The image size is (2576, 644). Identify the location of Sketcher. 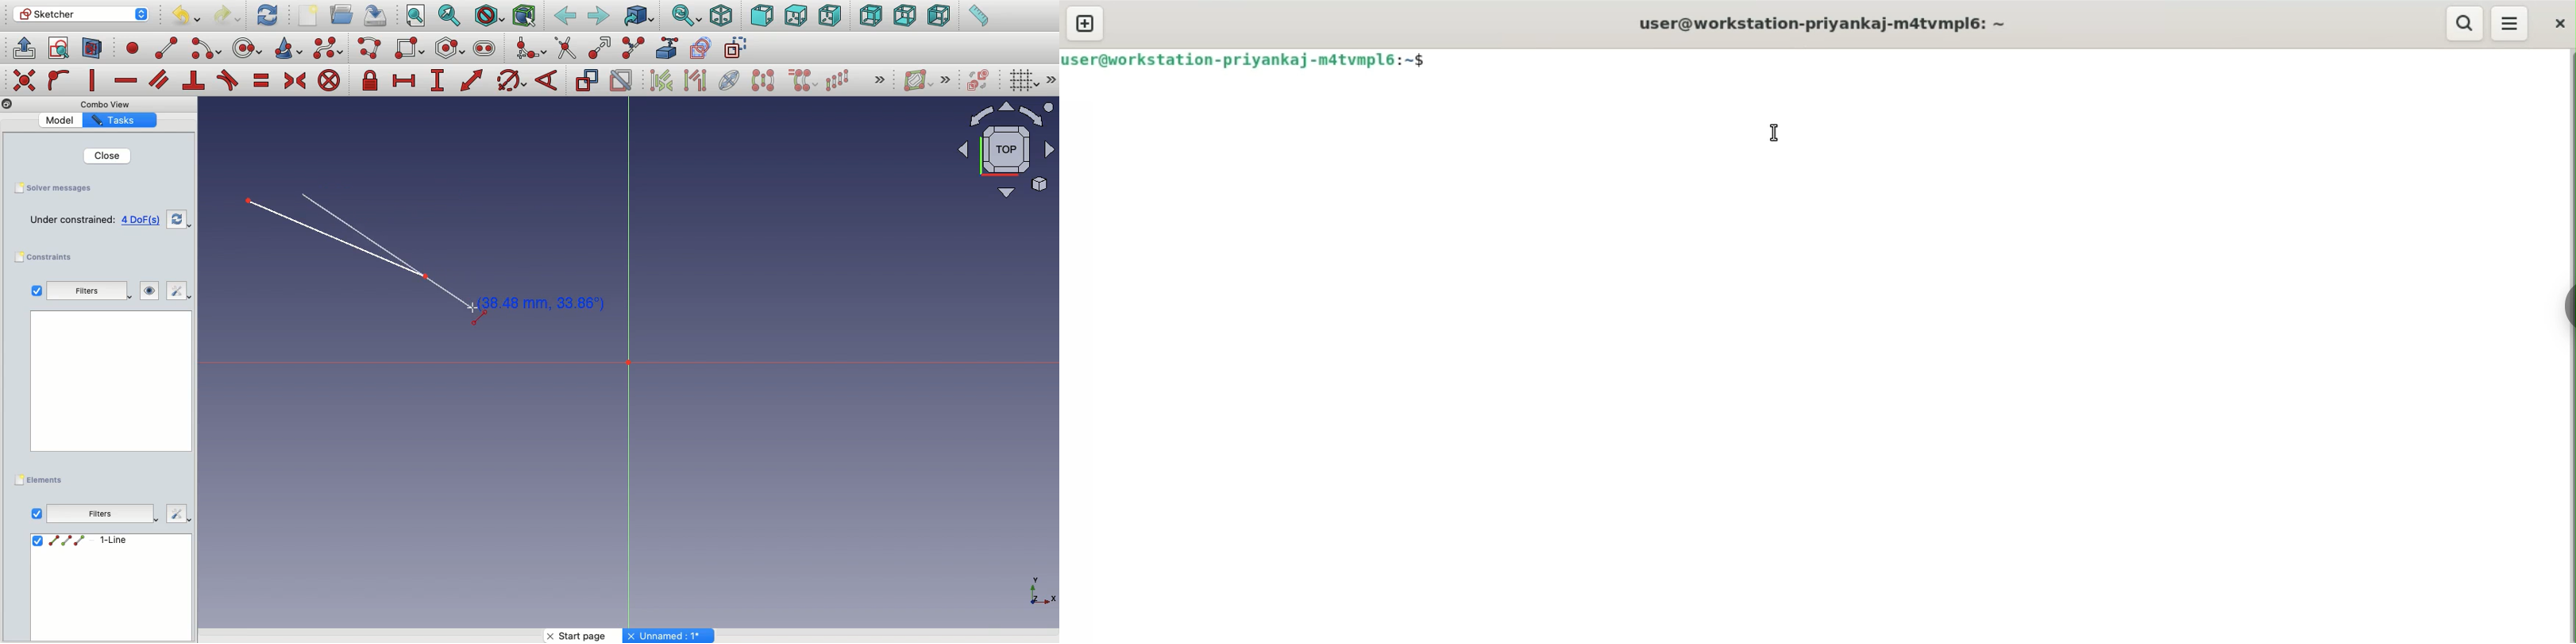
(82, 15).